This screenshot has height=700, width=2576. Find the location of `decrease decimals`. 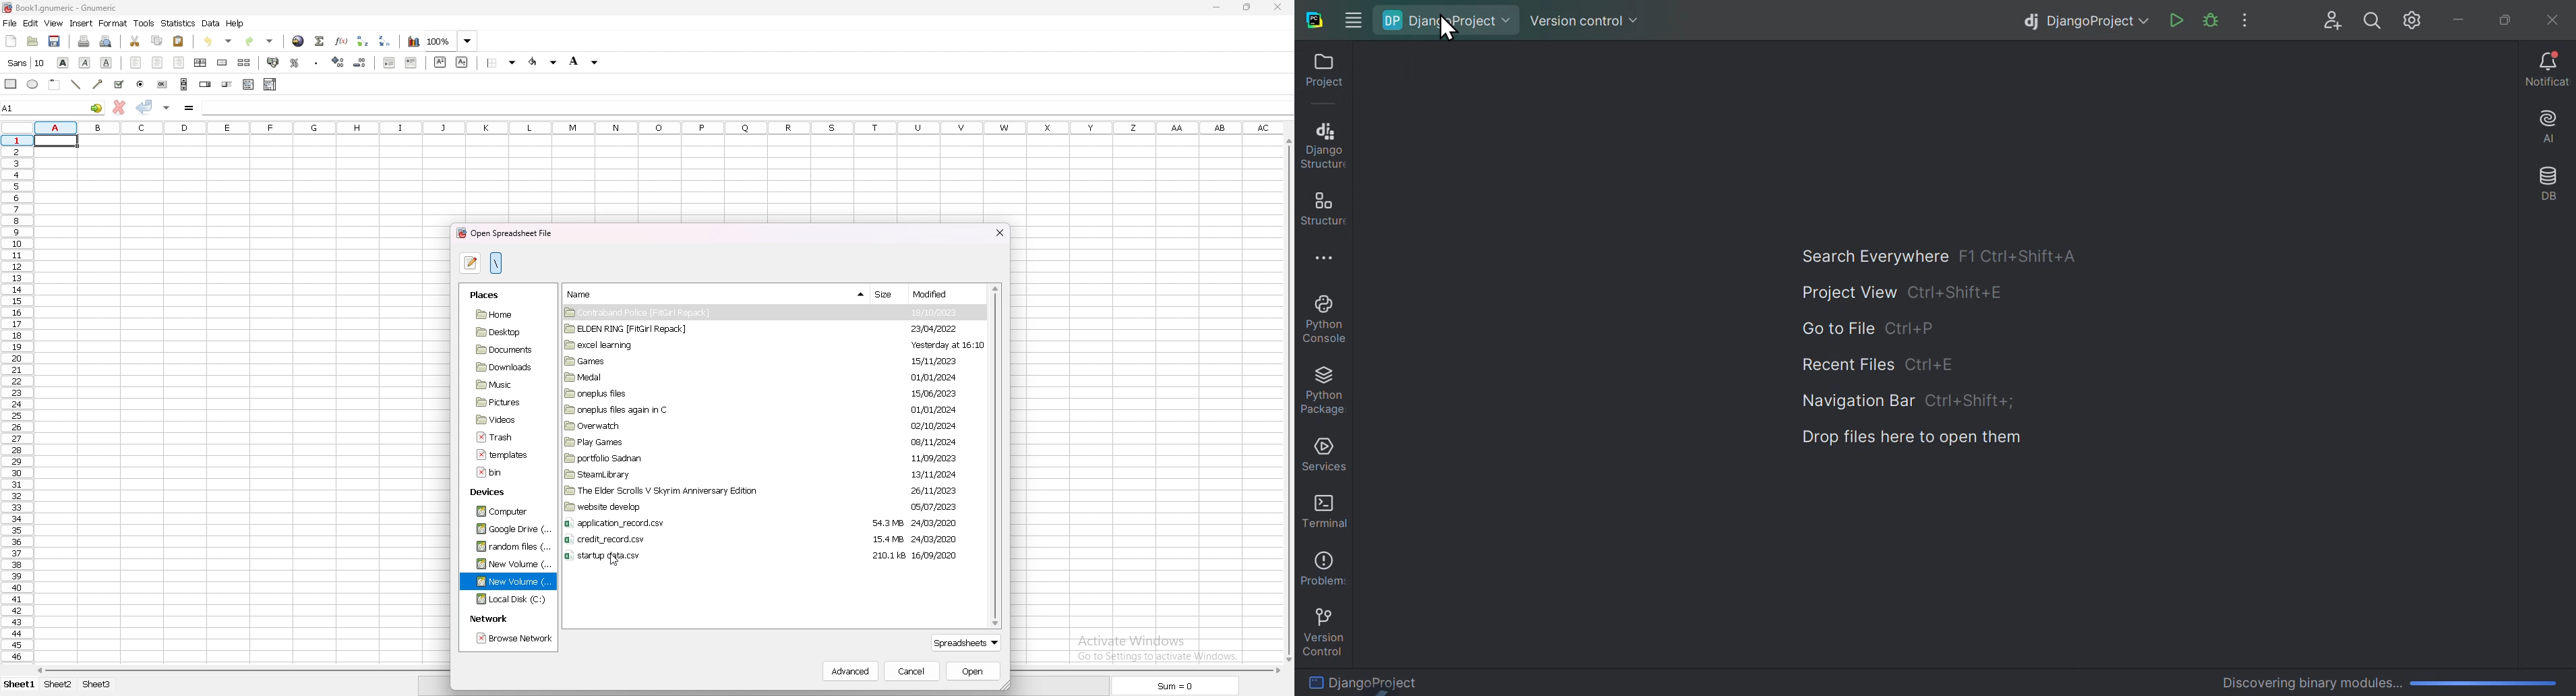

decrease decimals is located at coordinates (361, 62).